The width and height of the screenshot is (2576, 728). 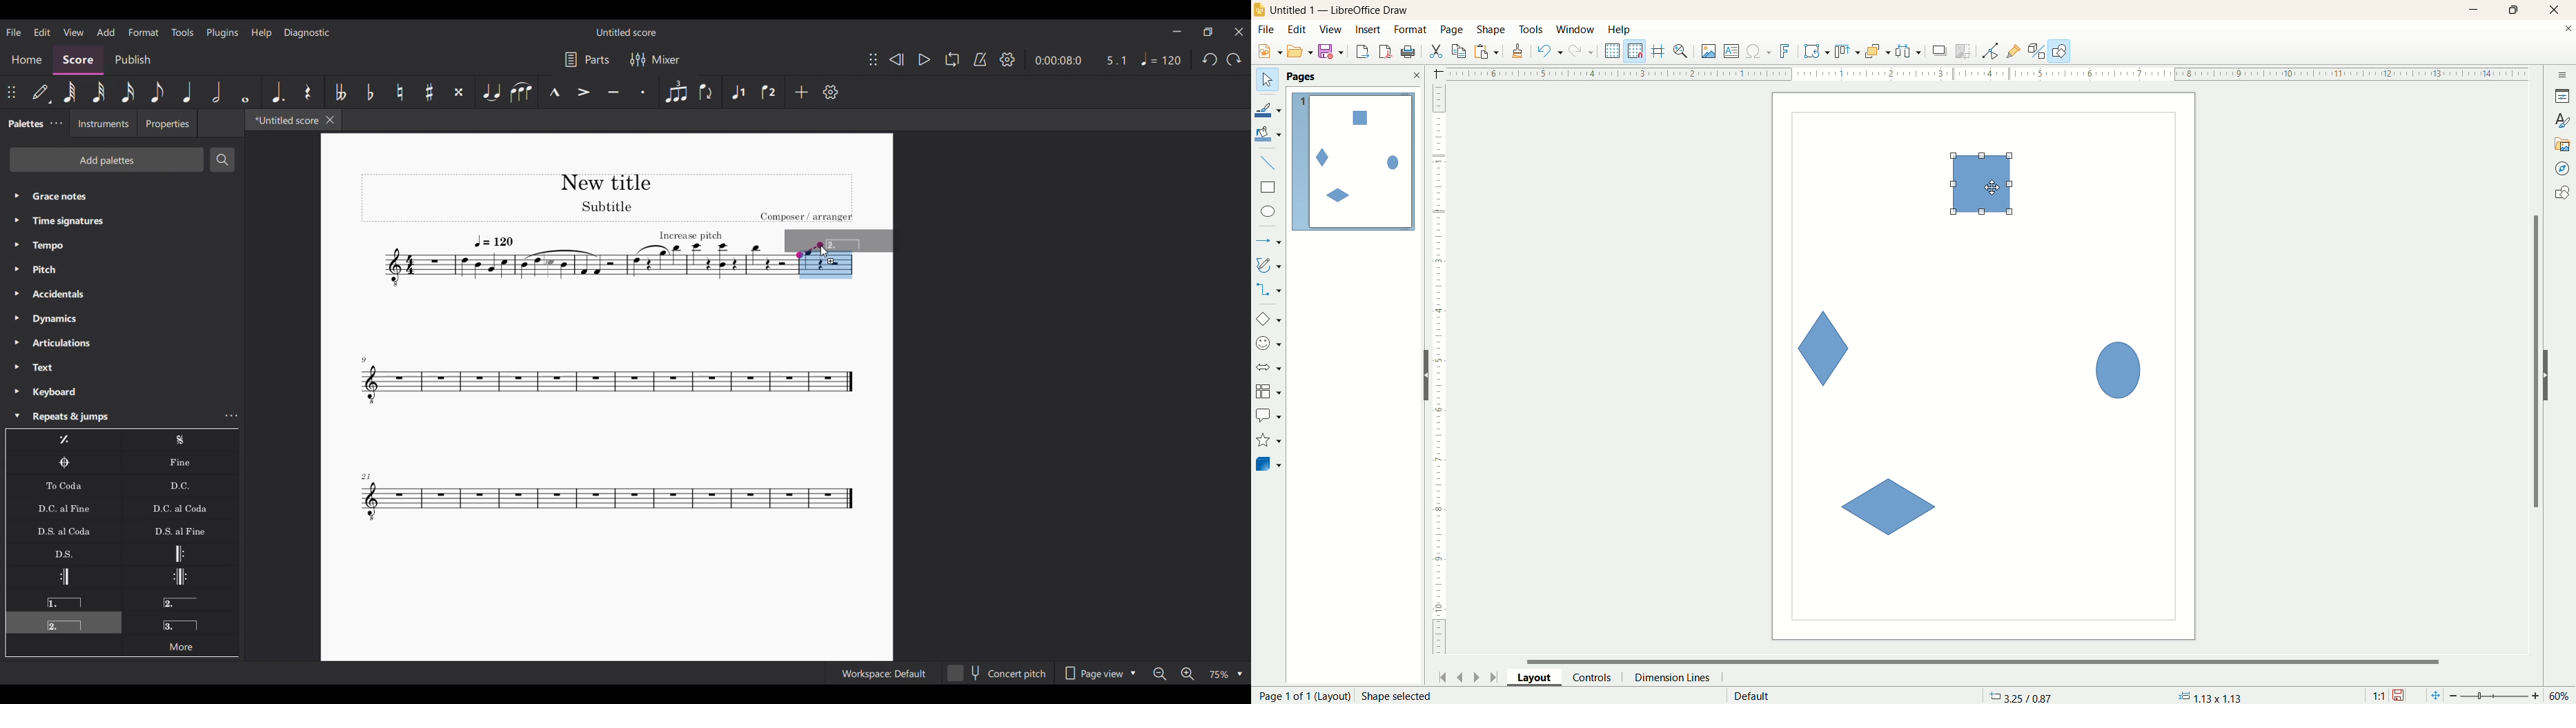 What do you see at coordinates (675, 92) in the screenshot?
I see `Tuplet` at bounding box center [675, 92].